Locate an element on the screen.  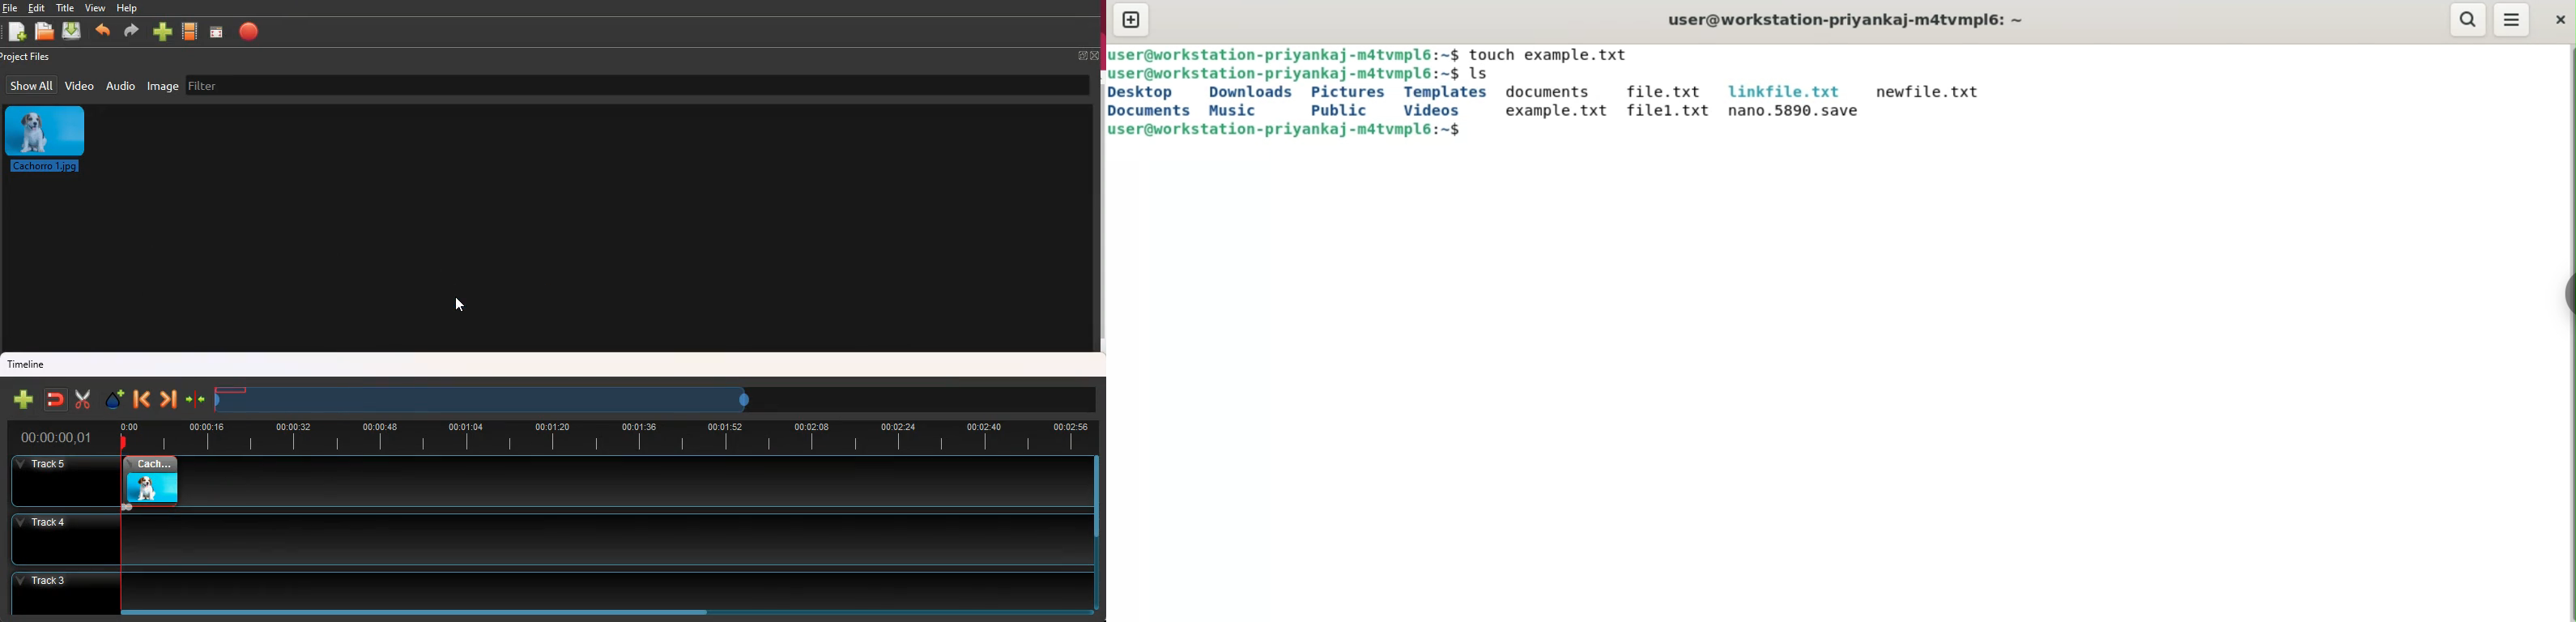
open files is located at coordinates (45, 32).